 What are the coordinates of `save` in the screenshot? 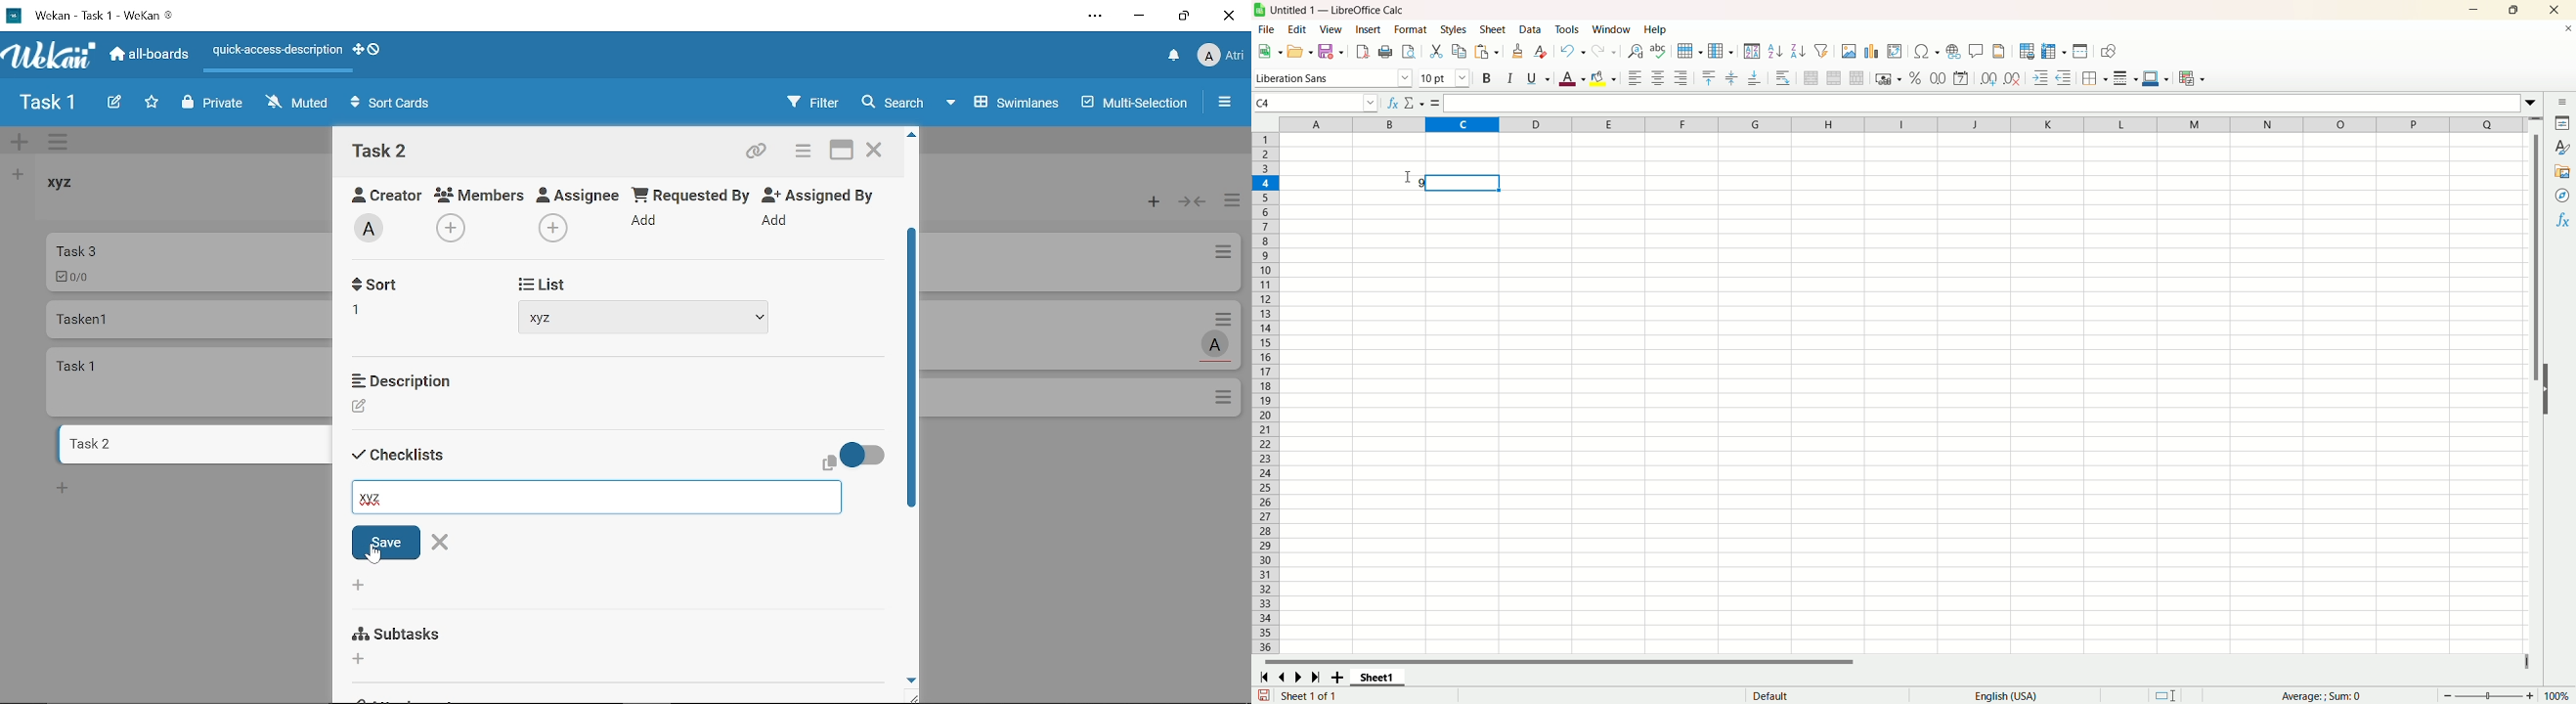 It's located at (1264, 695).